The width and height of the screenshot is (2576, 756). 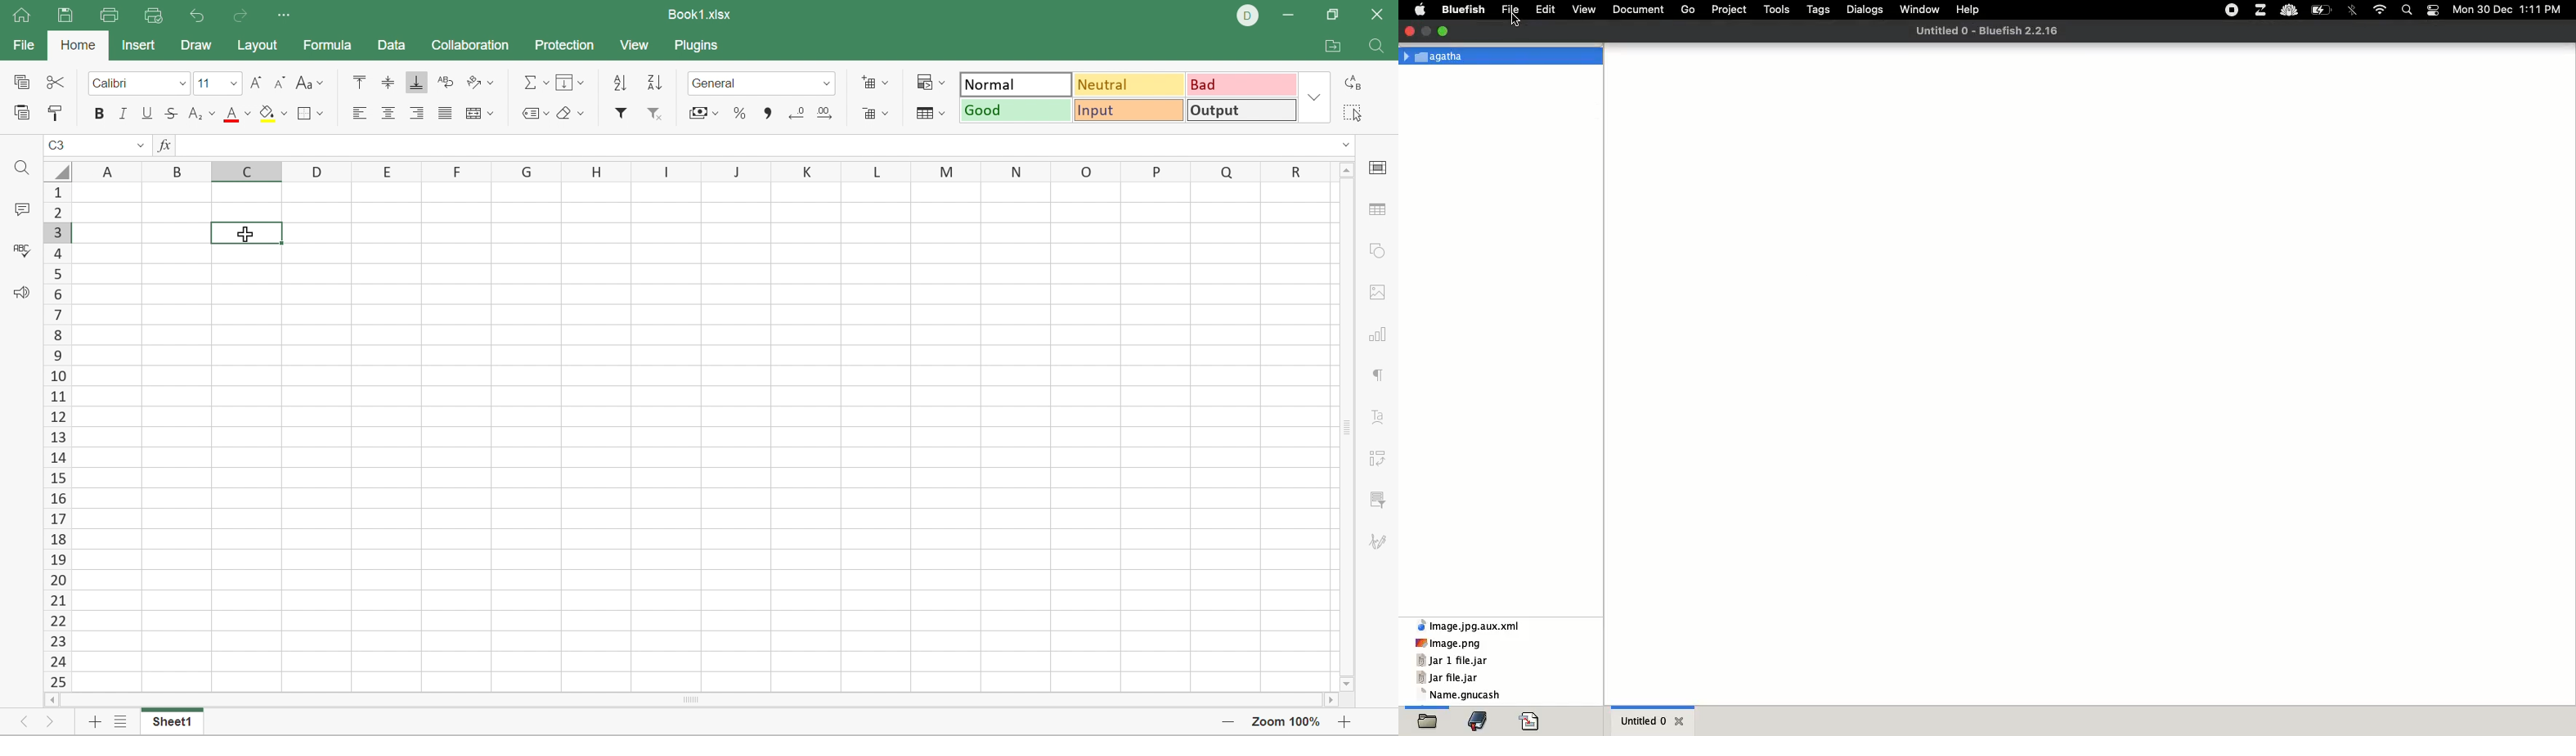 What do you see at coordinates (141, 148) in the screenshot?
I see `Drop Down` at bounding box center [141, 148].